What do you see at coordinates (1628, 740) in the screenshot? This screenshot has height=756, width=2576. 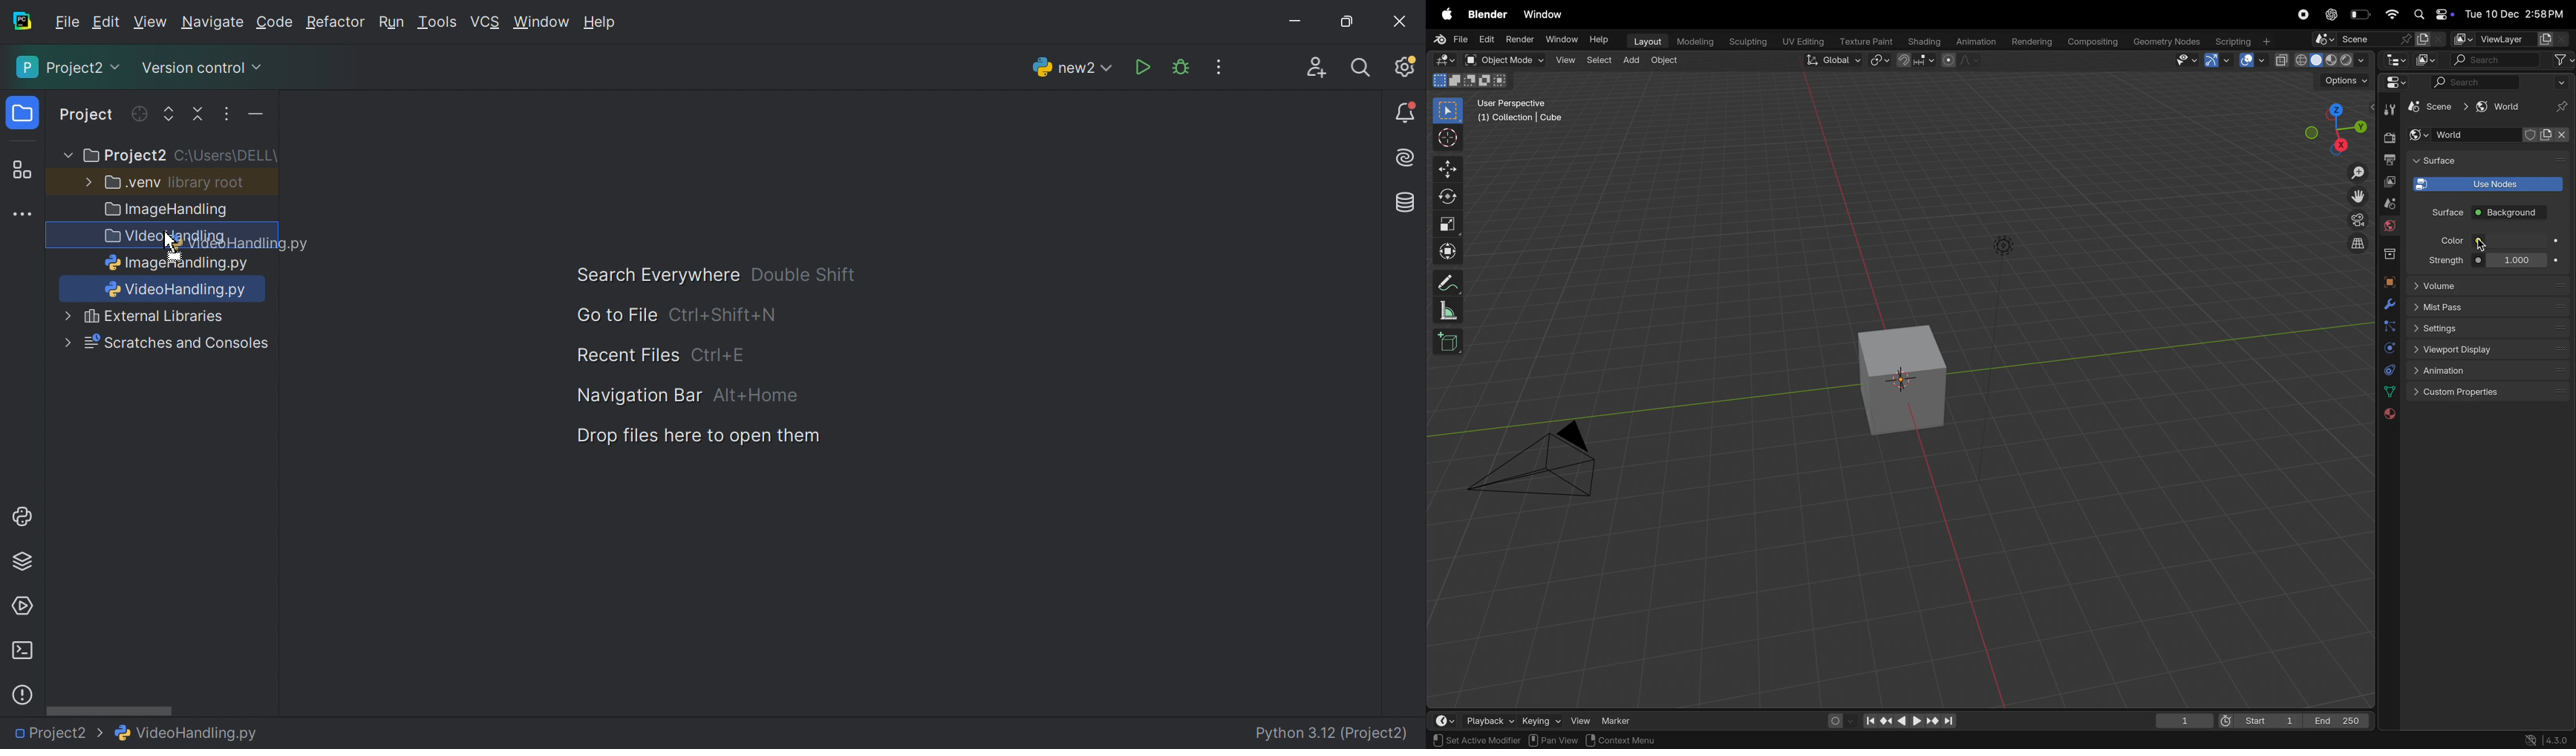 I see `context menu` at bounding box center [1628, 740].